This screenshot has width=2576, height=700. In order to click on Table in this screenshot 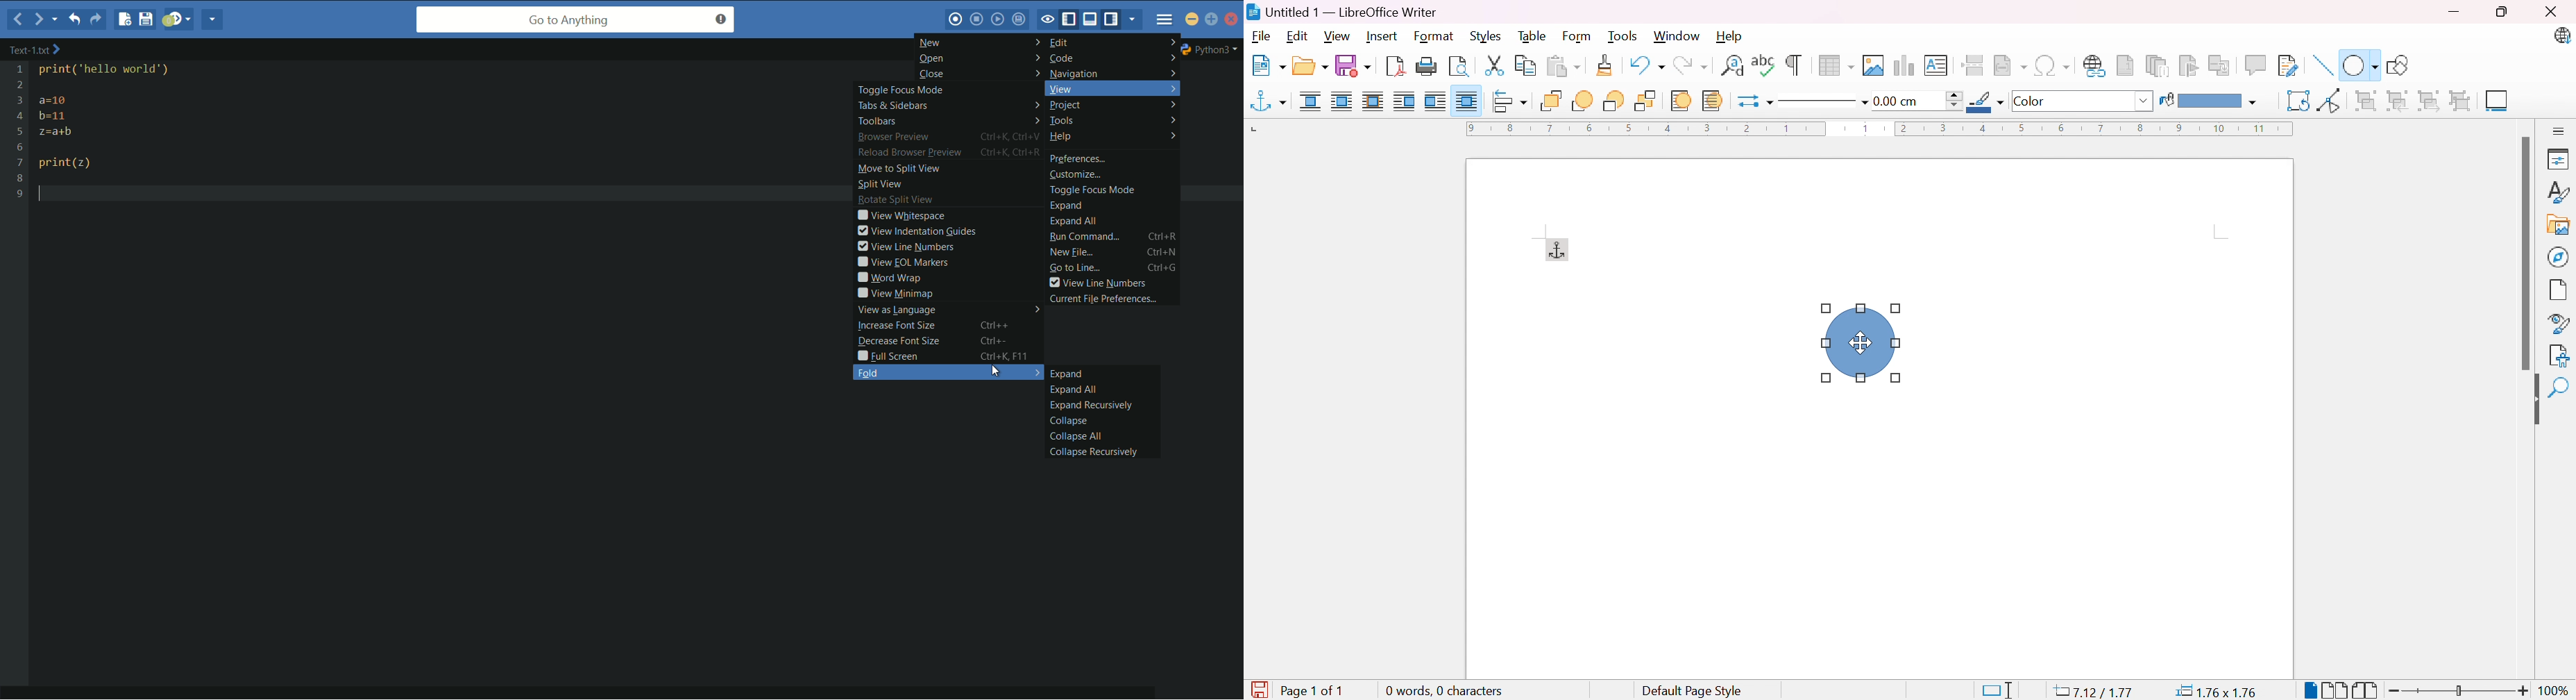, I will do `click(1534, 35)`.